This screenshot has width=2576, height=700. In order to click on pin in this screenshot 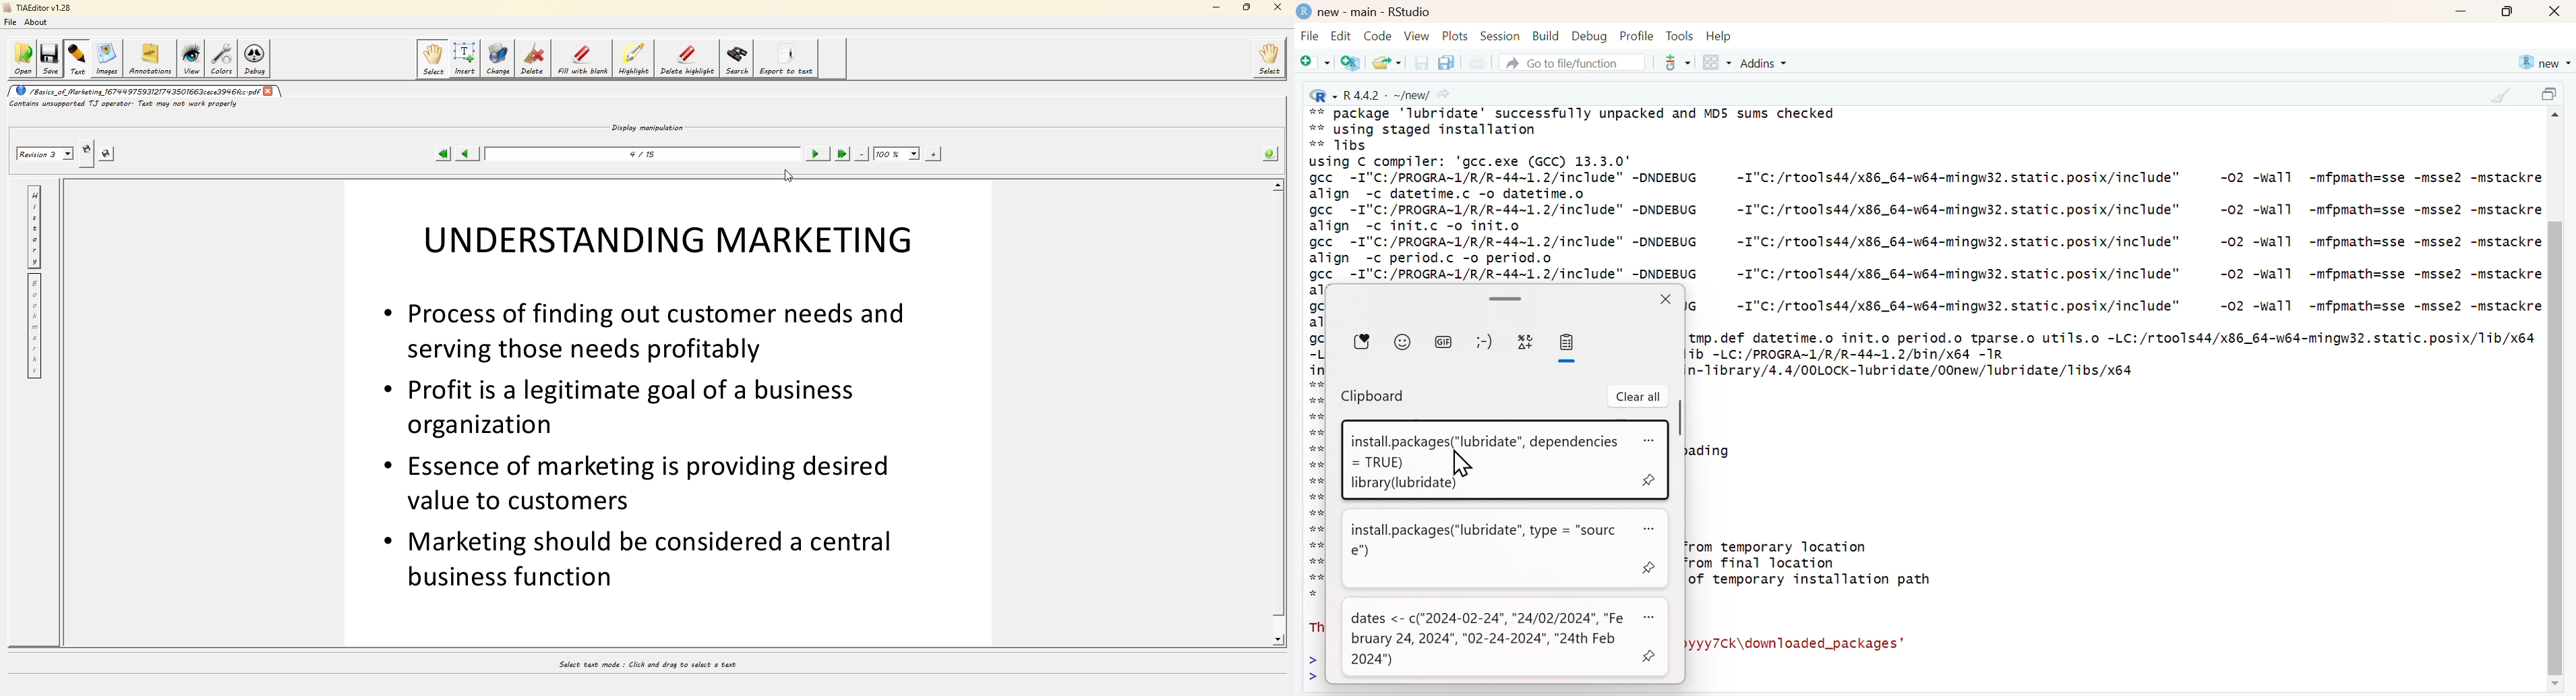, I will do `click(1651, 480)`.